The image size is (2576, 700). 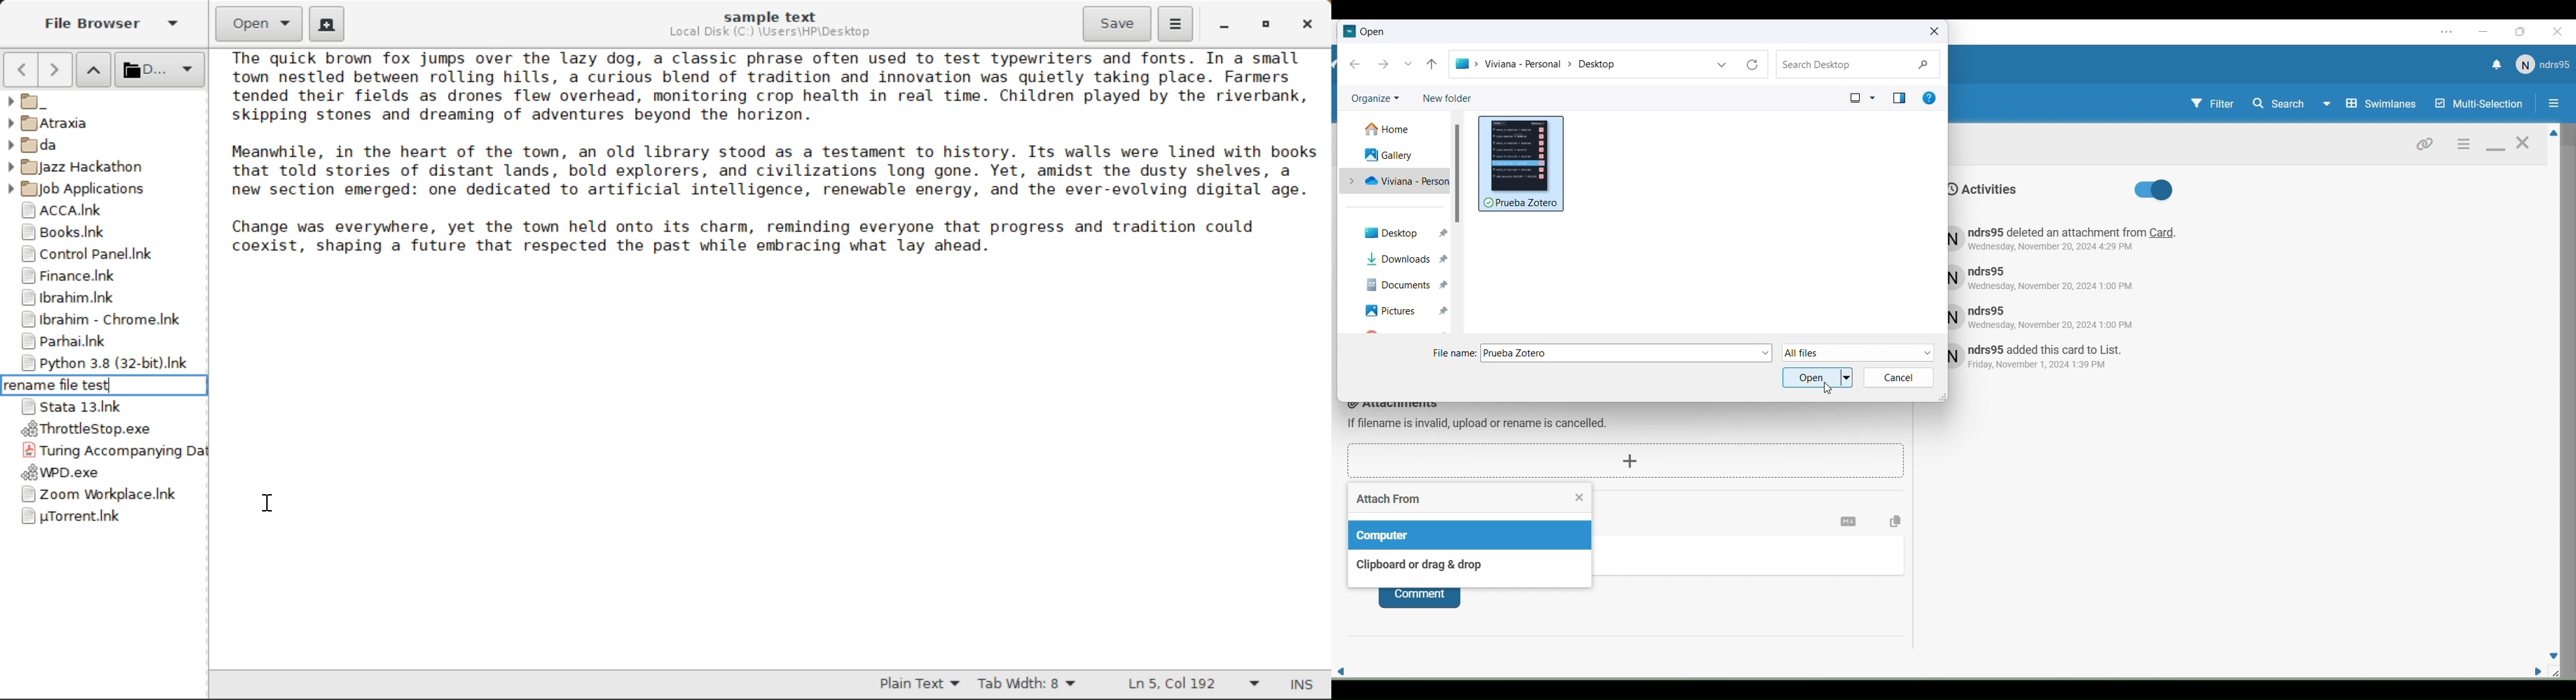 What do you see at coordinates (1896, 521) in the screenshot?
I see `Copy` at bounding box center [1896, 521].